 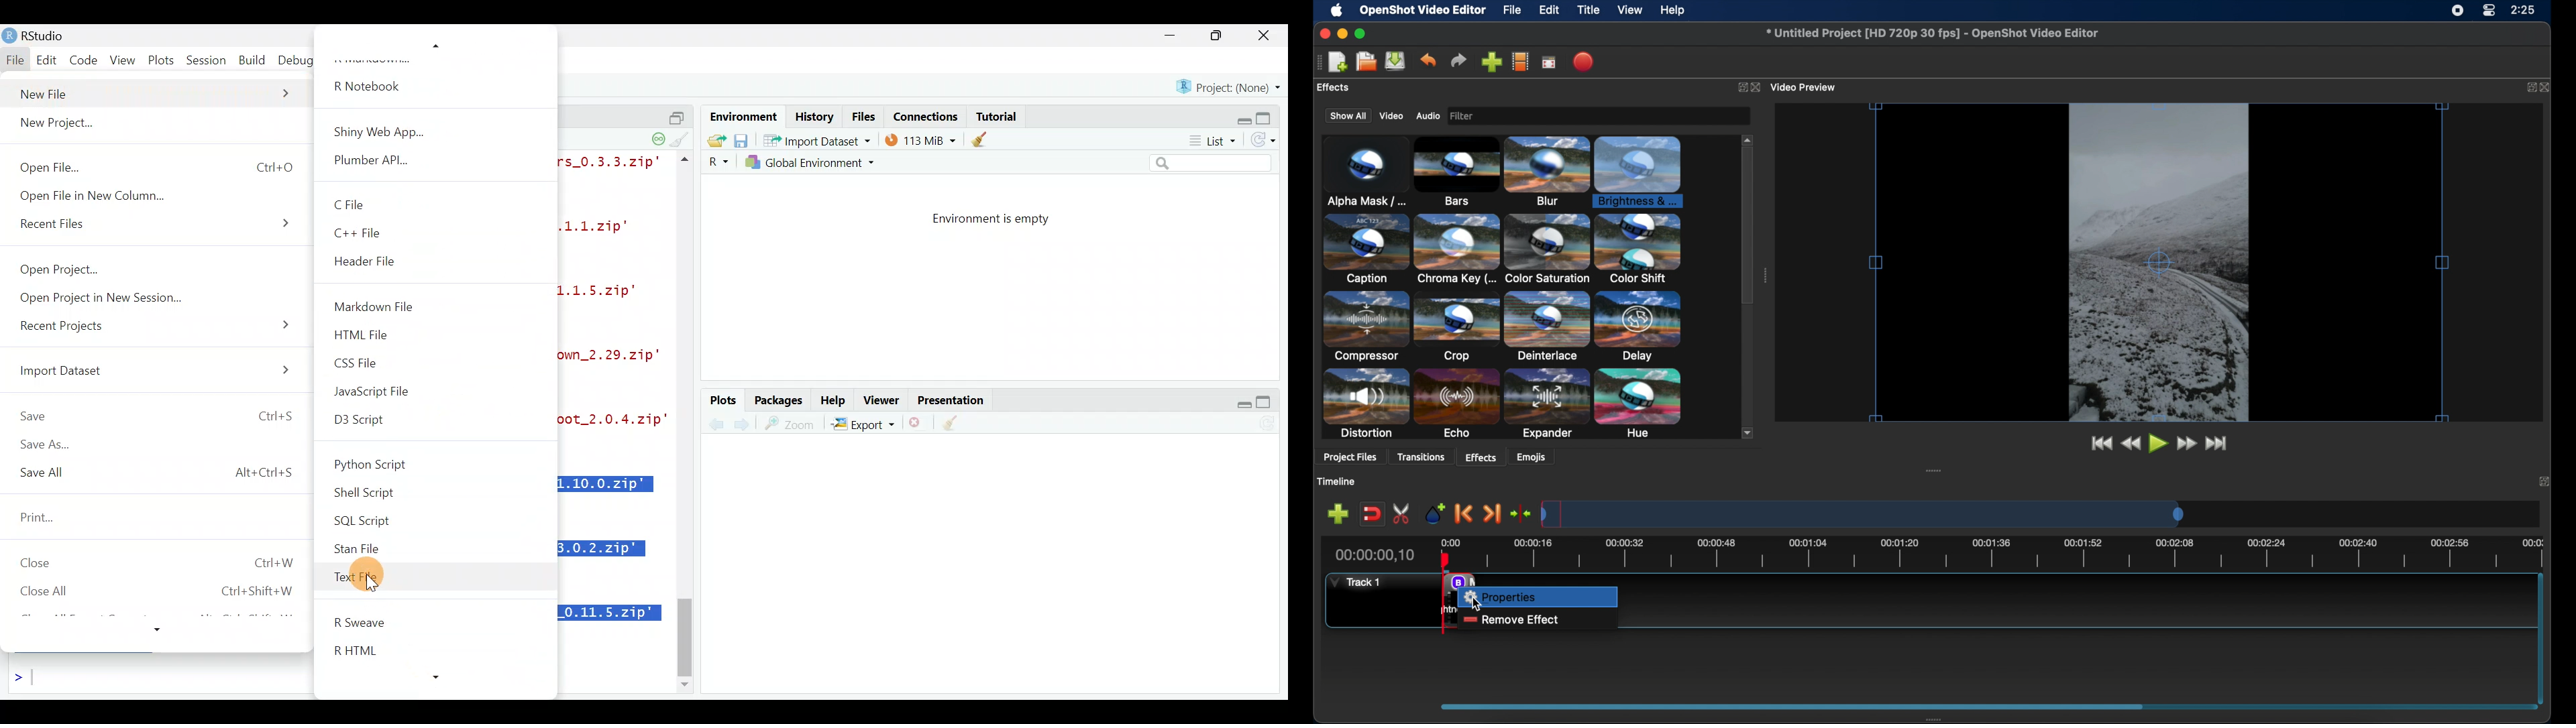 I want to click on jump to end, so click(x=2217, y=442).